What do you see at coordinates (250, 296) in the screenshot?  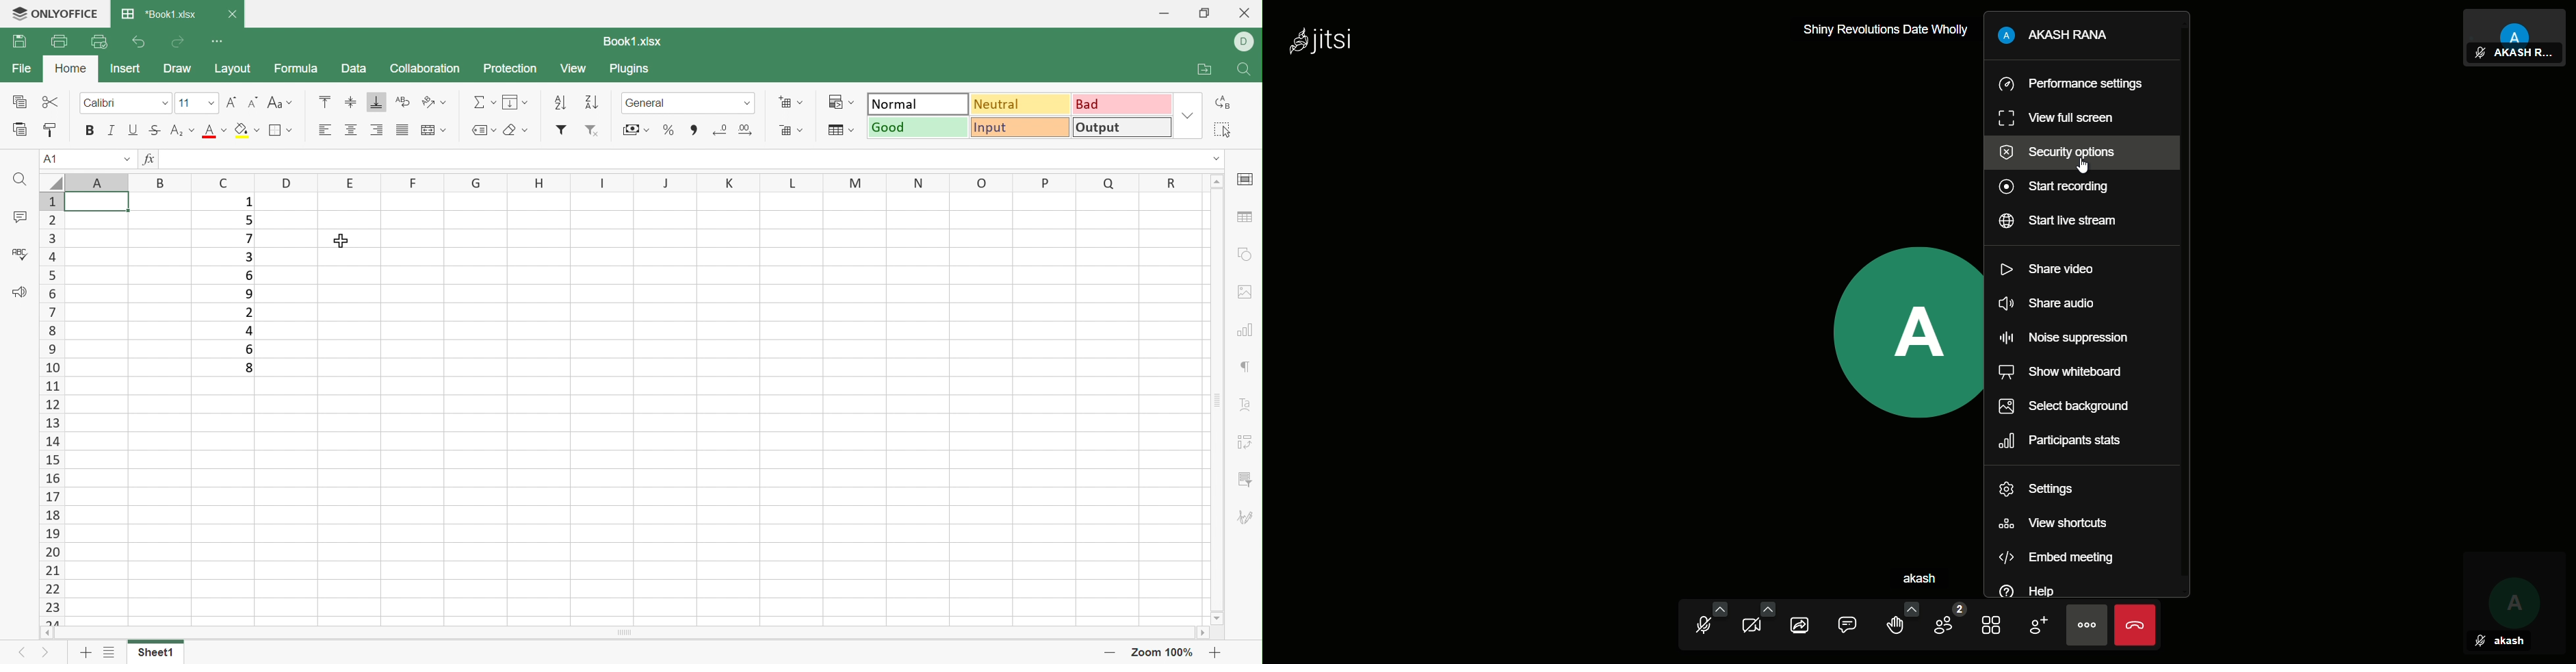 I see `9` at bounding box center [250, 296].